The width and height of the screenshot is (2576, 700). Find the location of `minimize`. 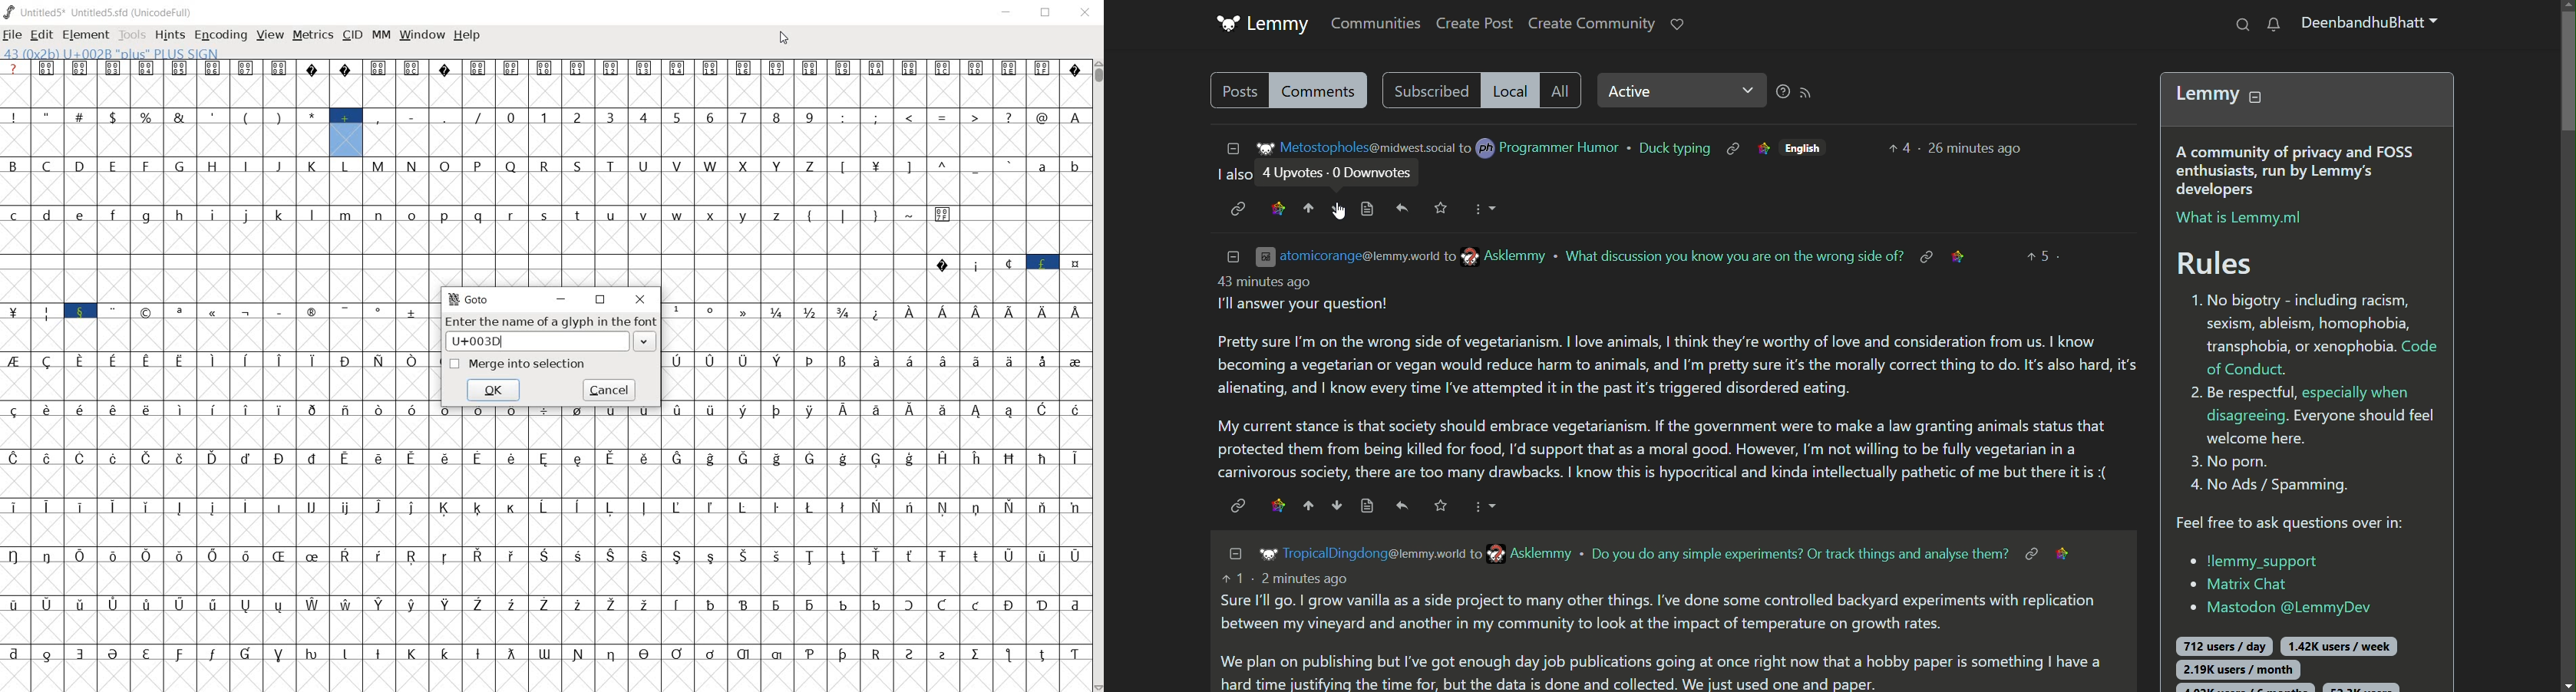

minimize is located at coordinates (1233, 255).